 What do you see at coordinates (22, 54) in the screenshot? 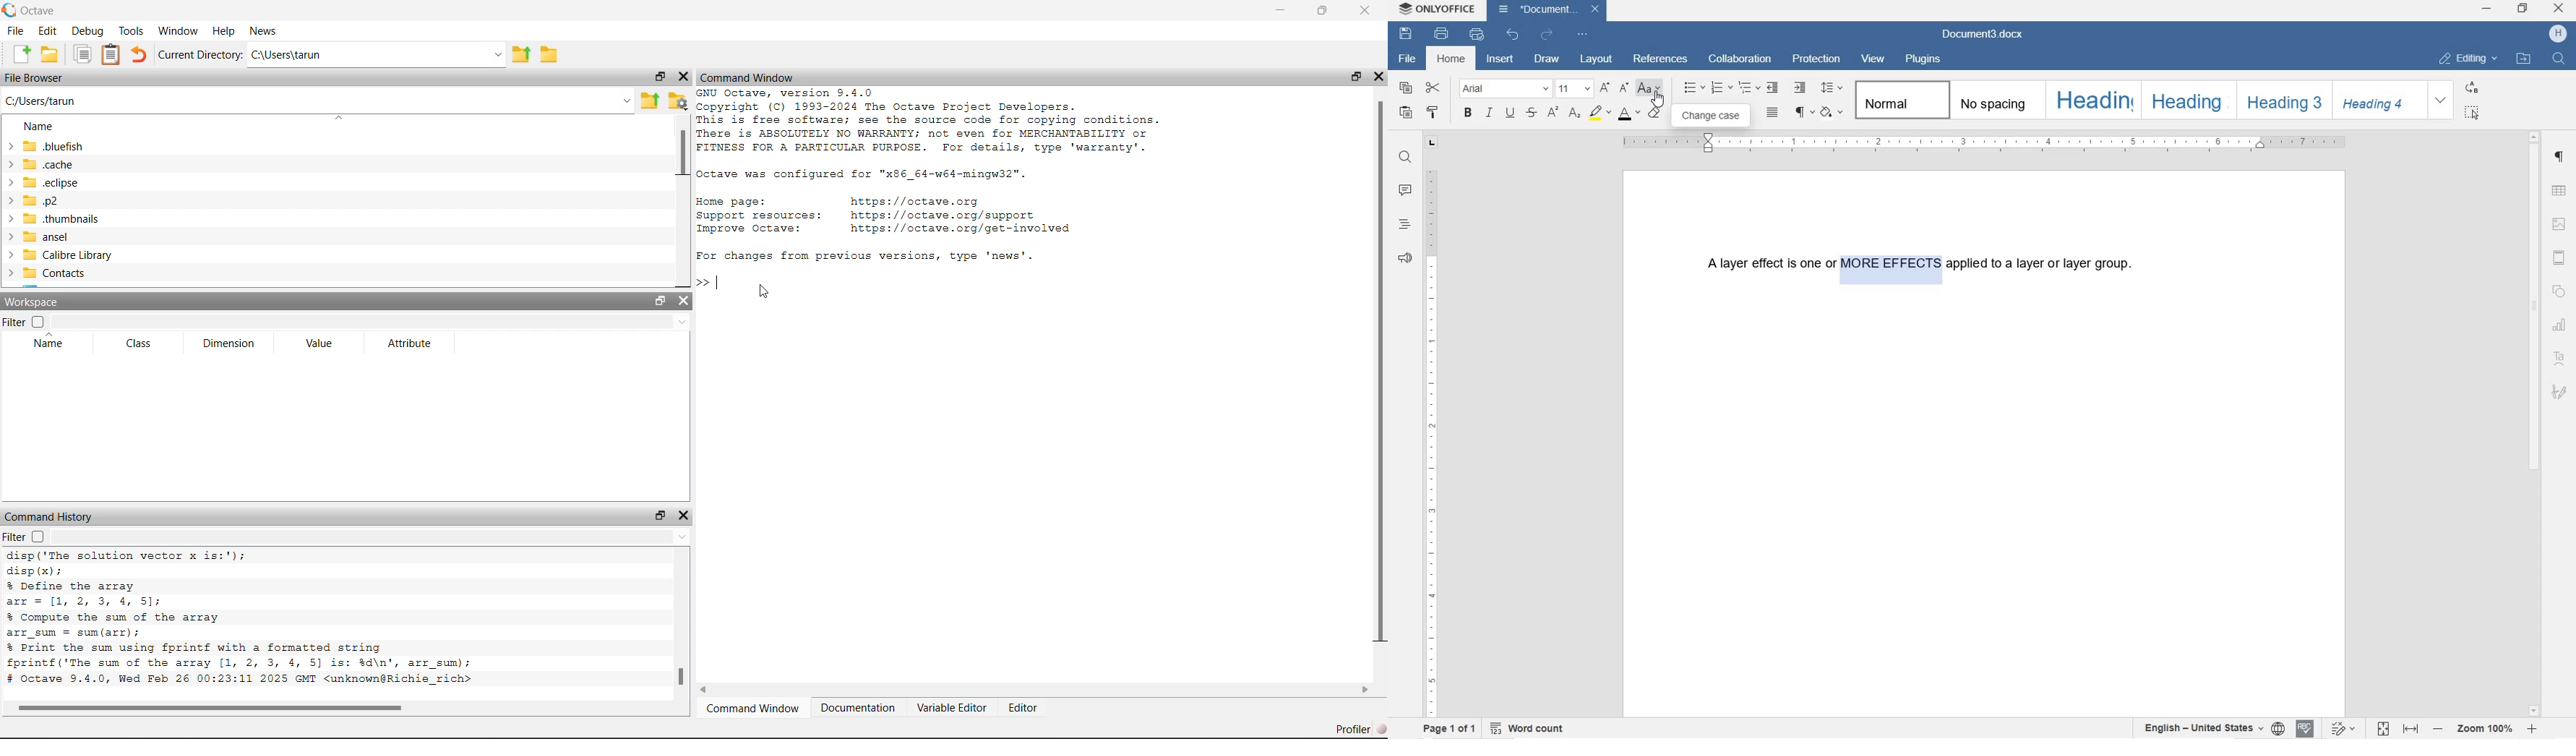
I see `New Script` at bounding box center [22, 54].